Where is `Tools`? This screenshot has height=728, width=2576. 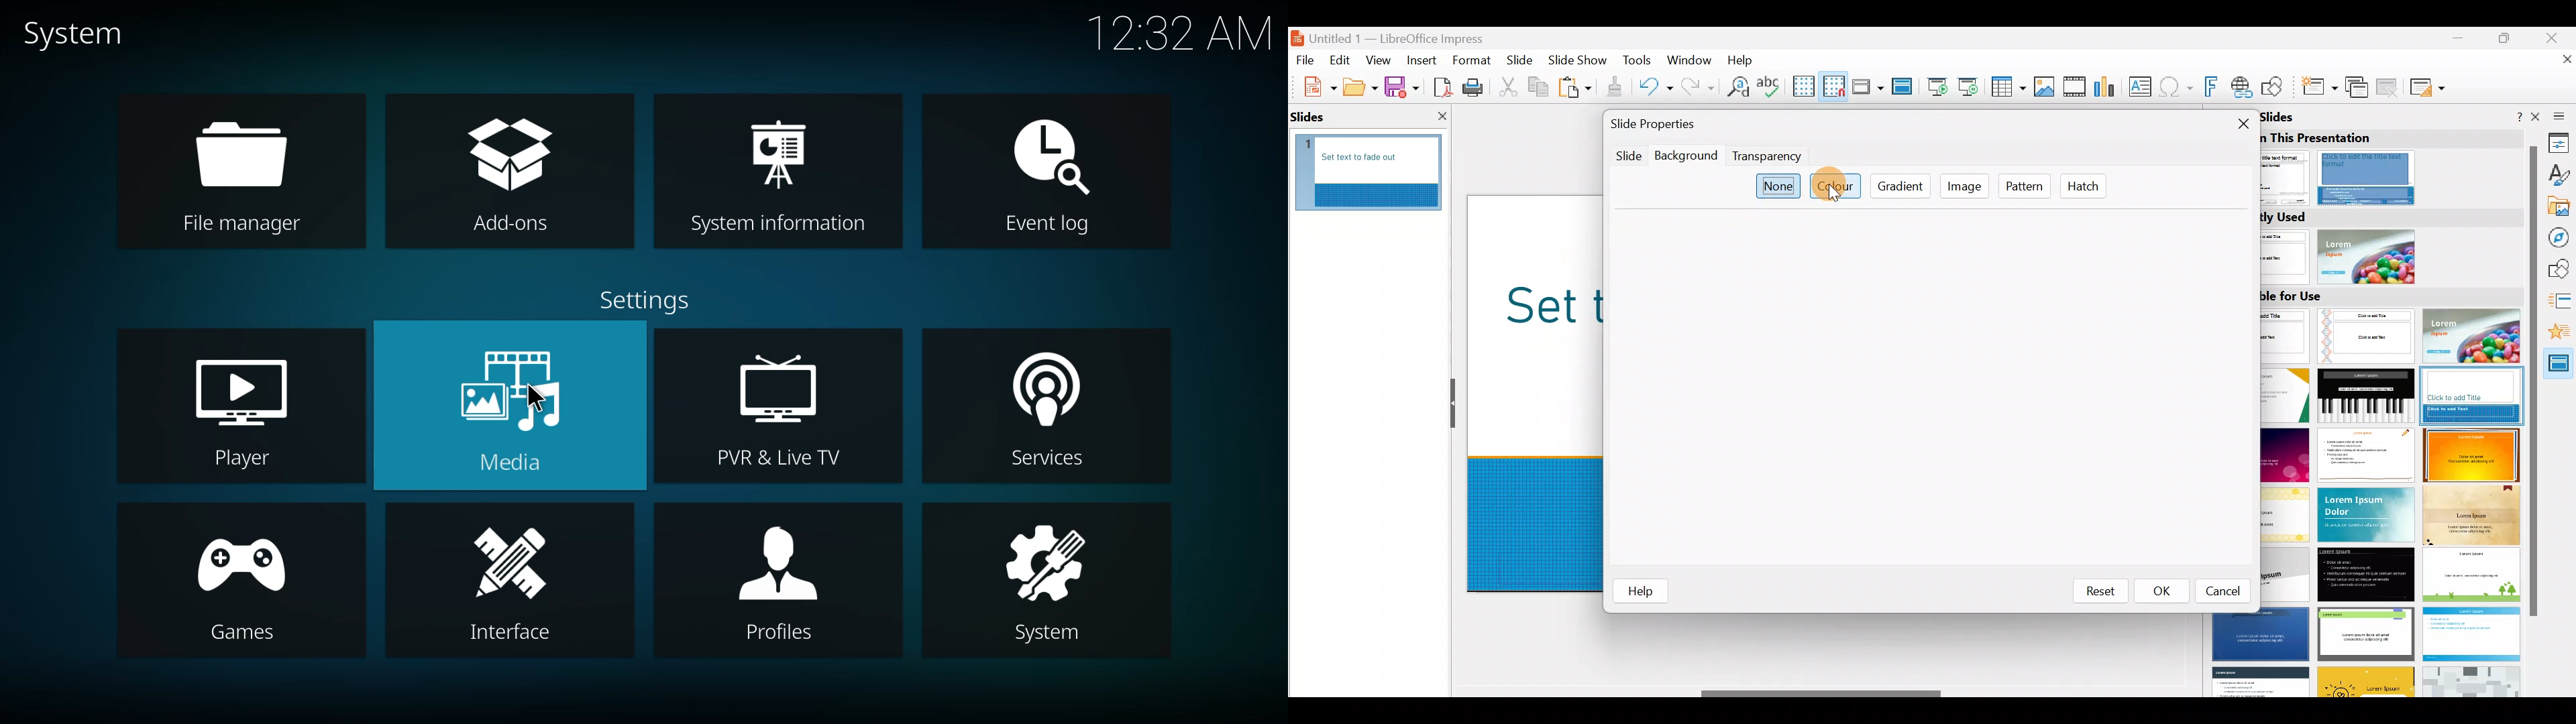 Tools is located at coordinates (1638, 62).